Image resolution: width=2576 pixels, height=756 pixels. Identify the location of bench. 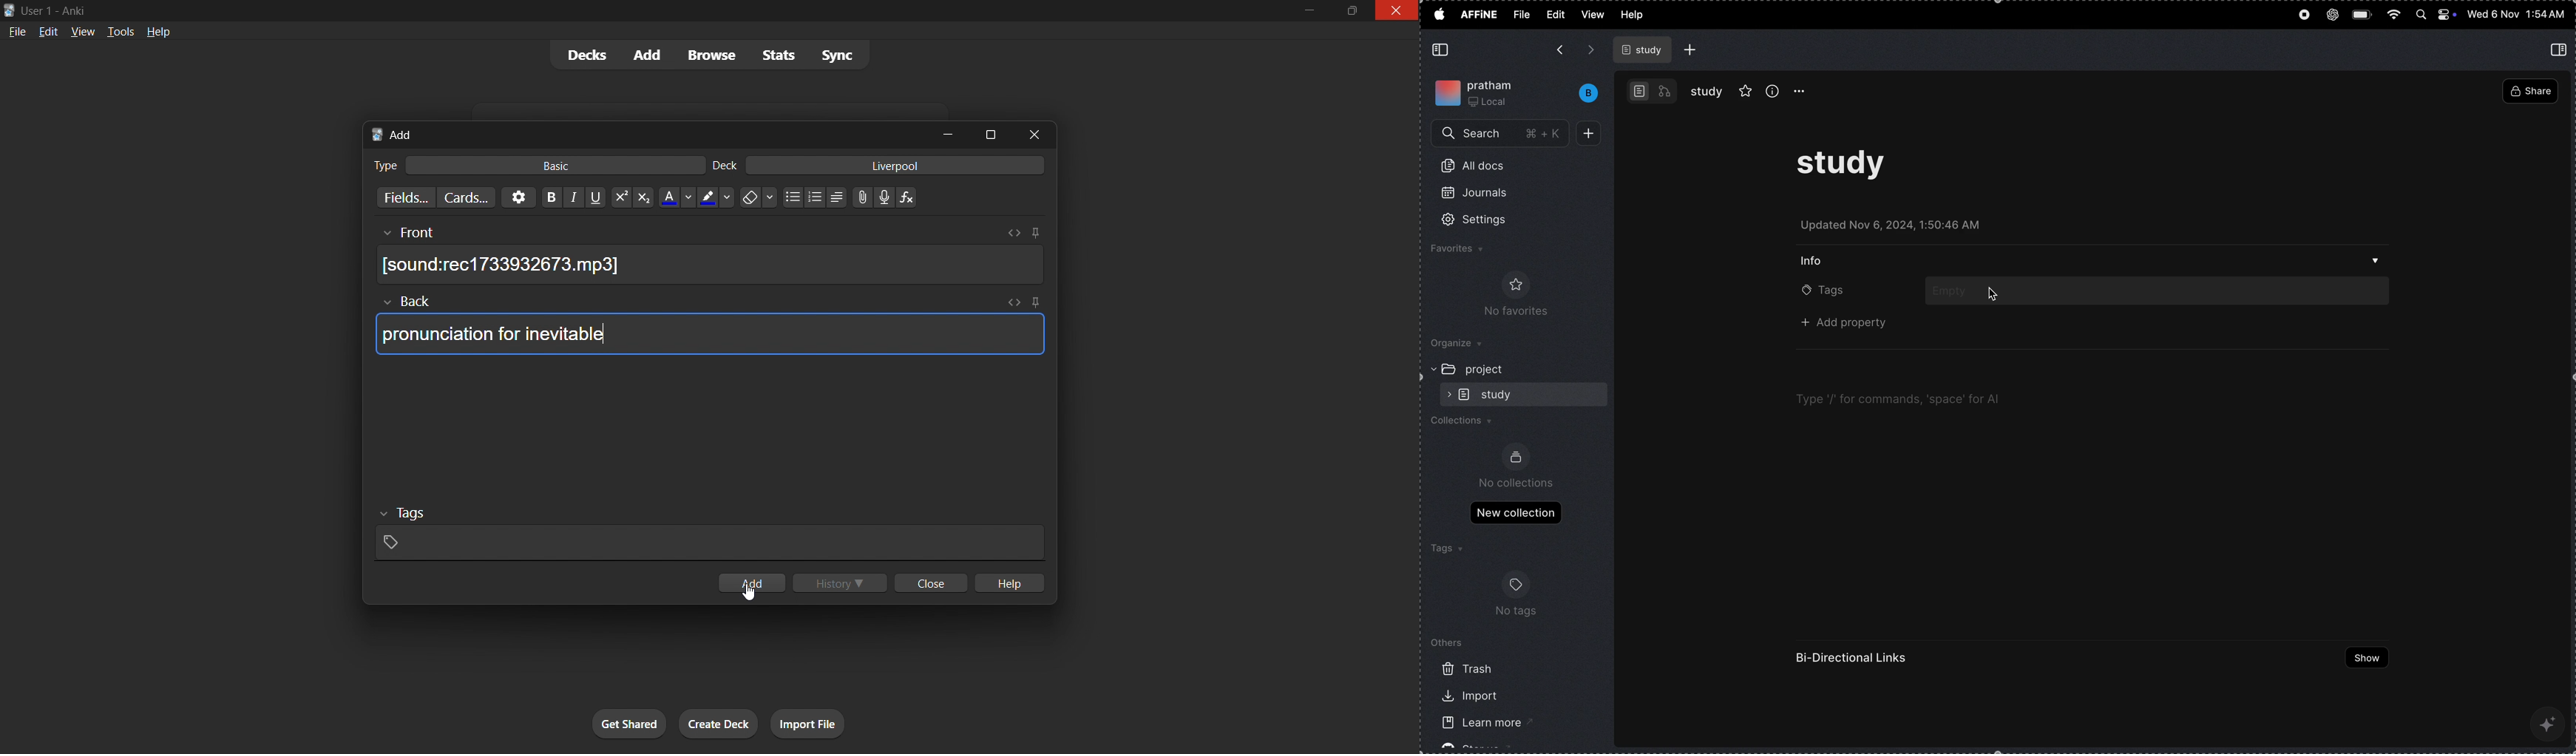
(1583, 93).